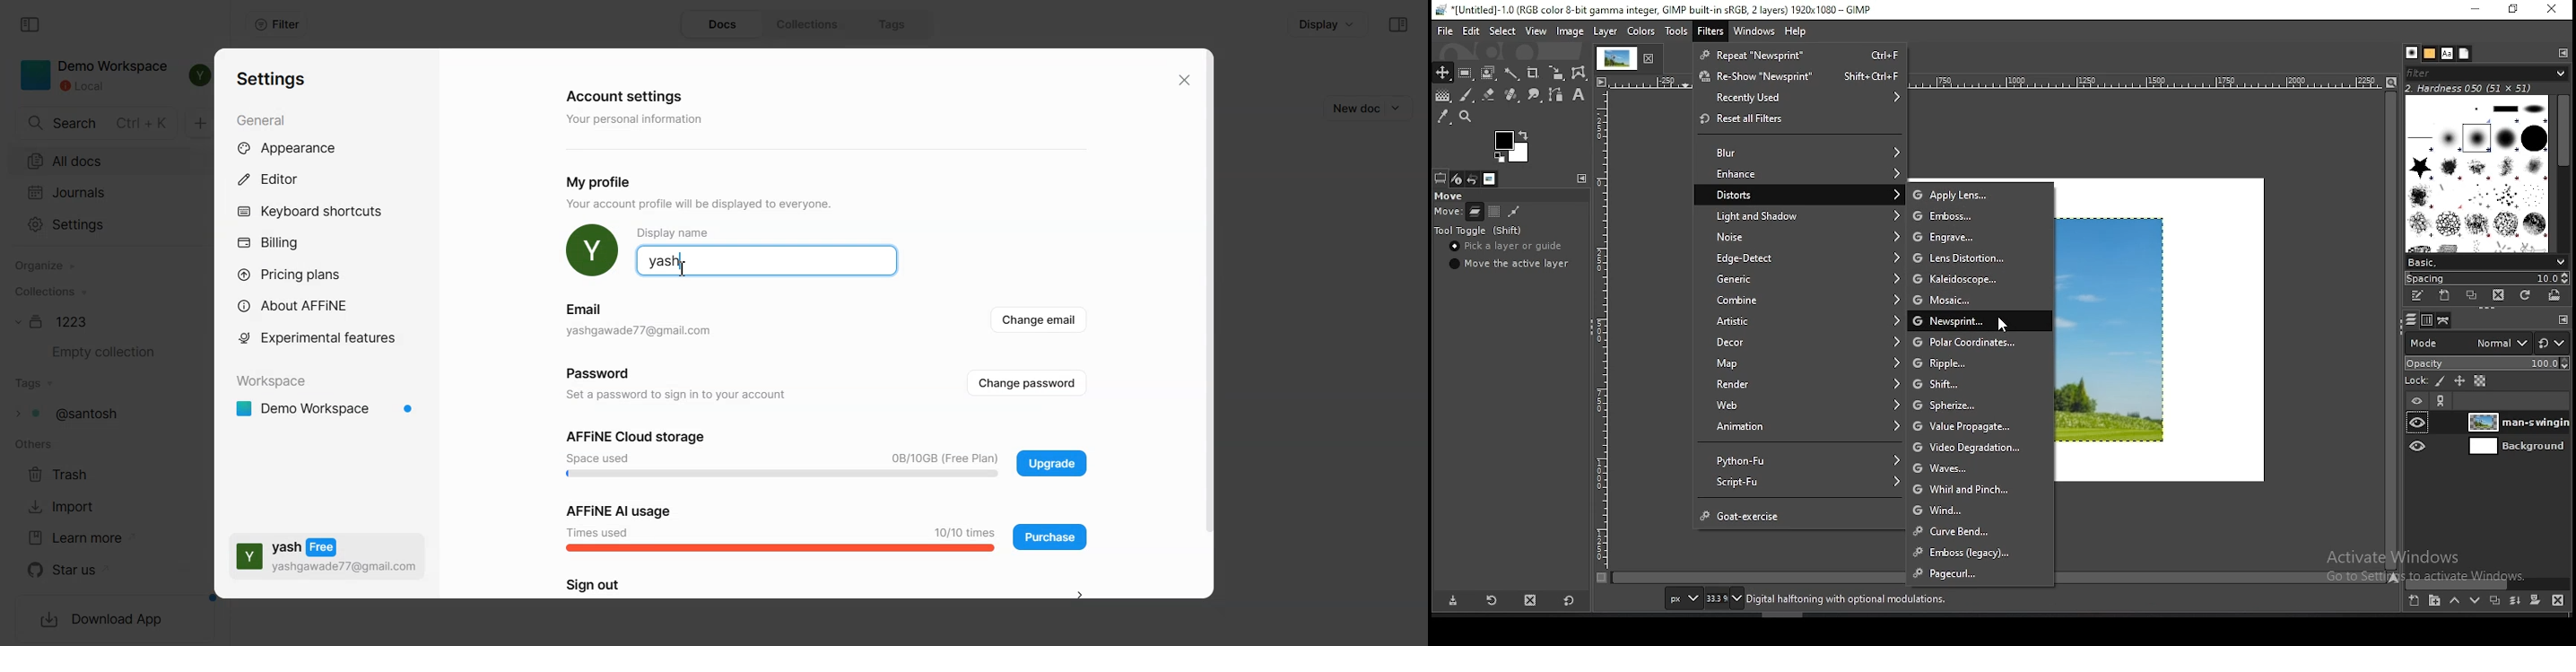 Image resolution: width=2576 pixels, height=672 pixels. I want to click on Filter, so click(277, 25).